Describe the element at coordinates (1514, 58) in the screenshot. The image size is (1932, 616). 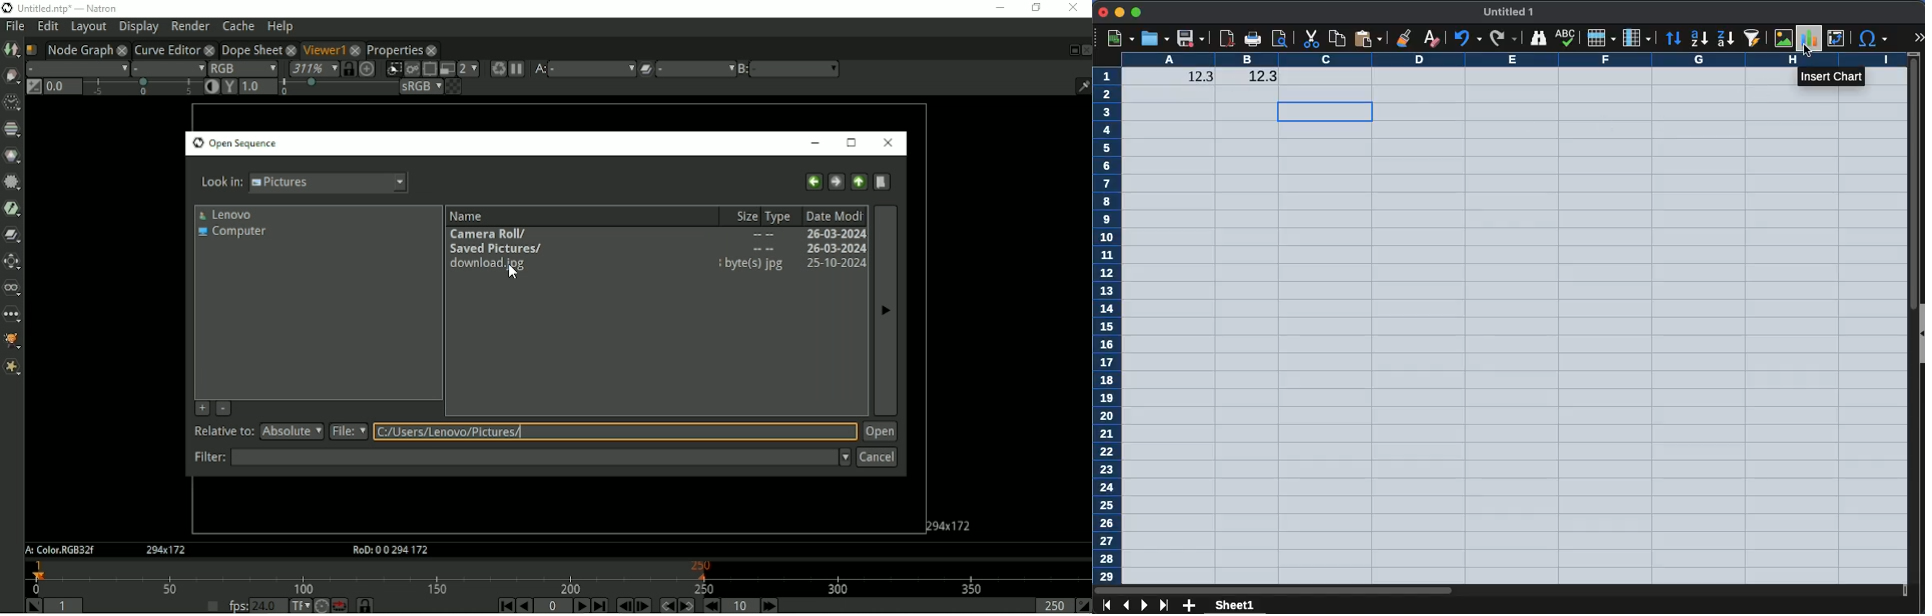
I see `column ` at that location.